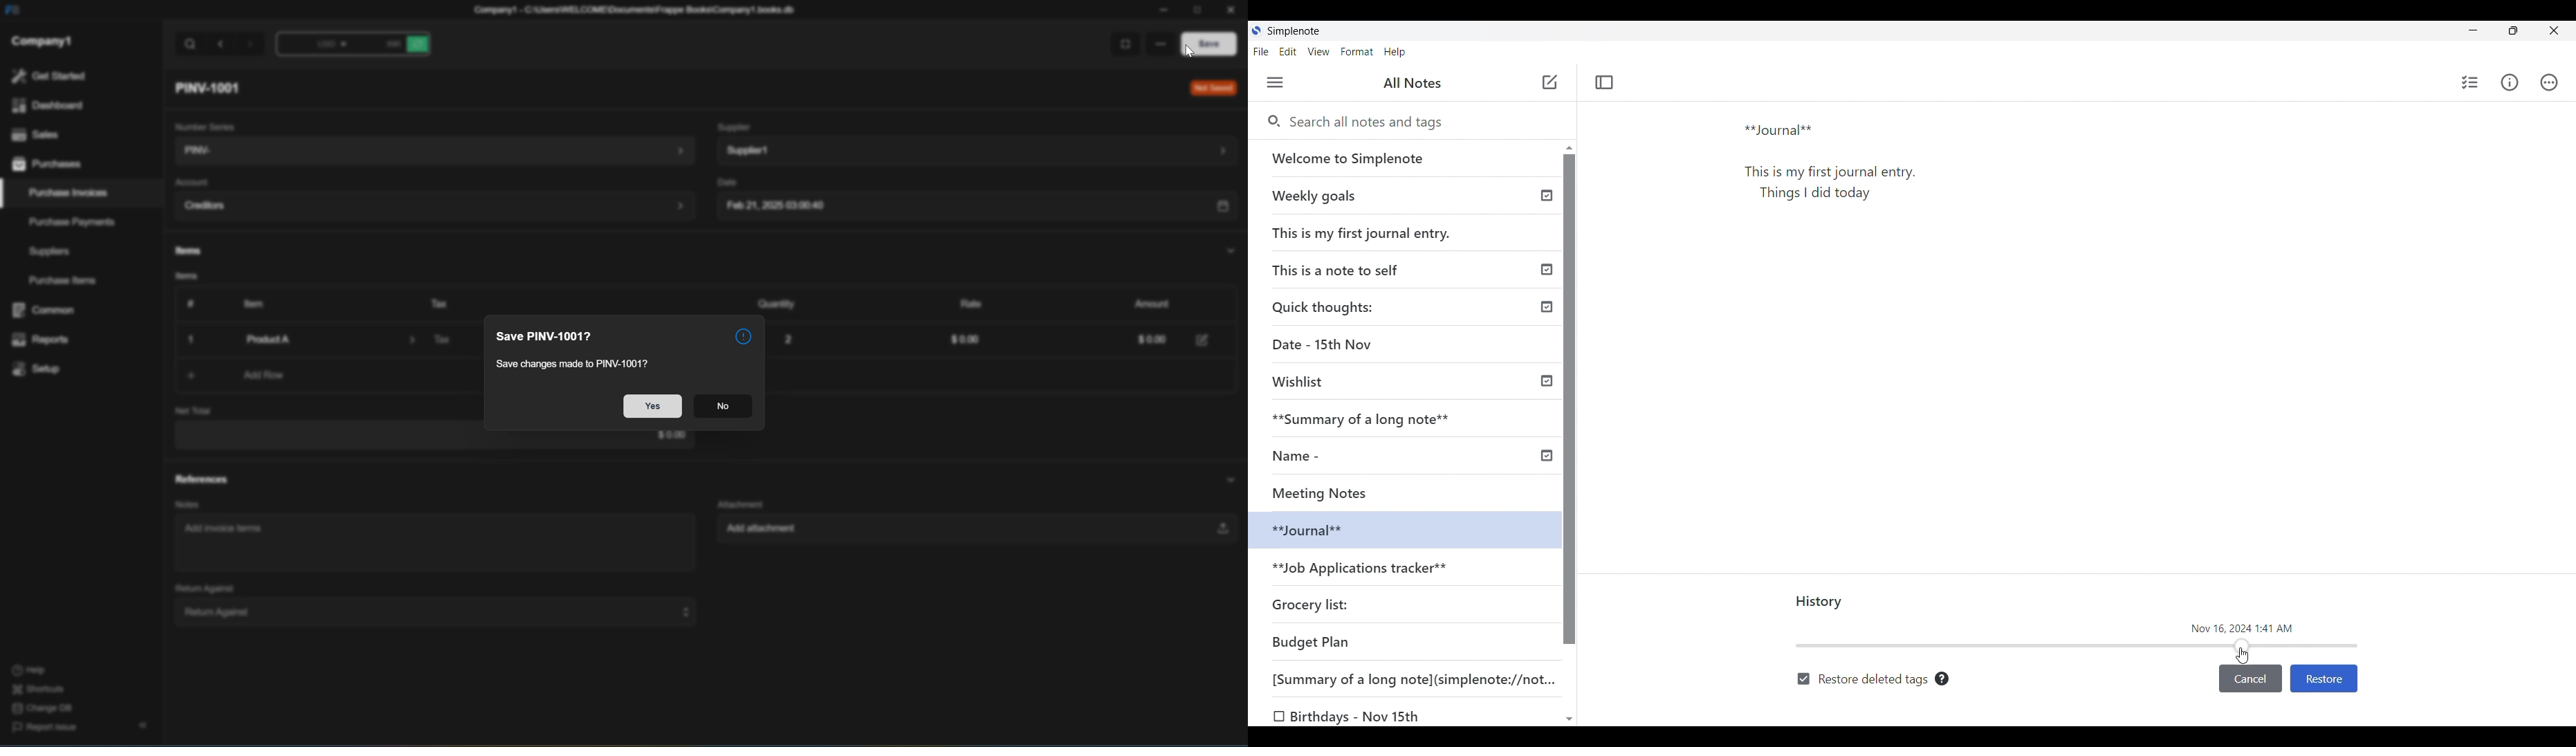 This screenshot has width=2576, height=756. I want to click on Add, so click(184, 375).